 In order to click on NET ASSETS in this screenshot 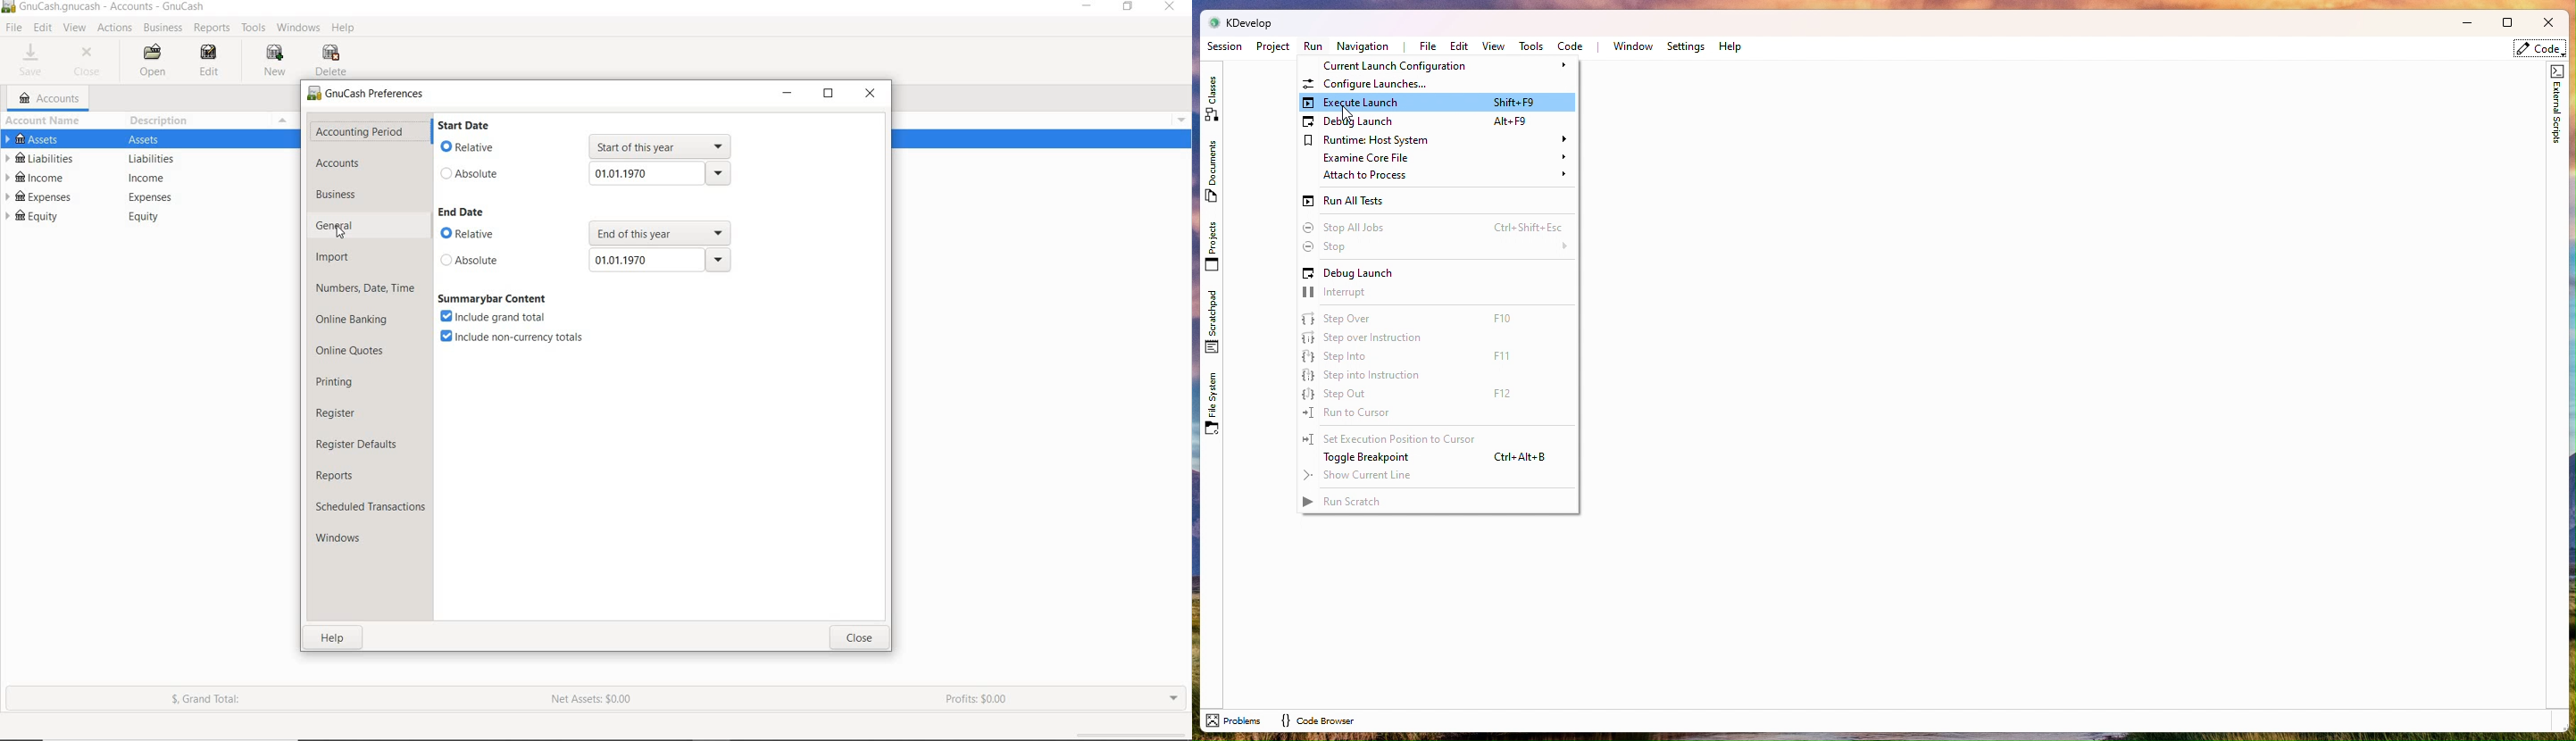, I will do `click(592, 699)`.